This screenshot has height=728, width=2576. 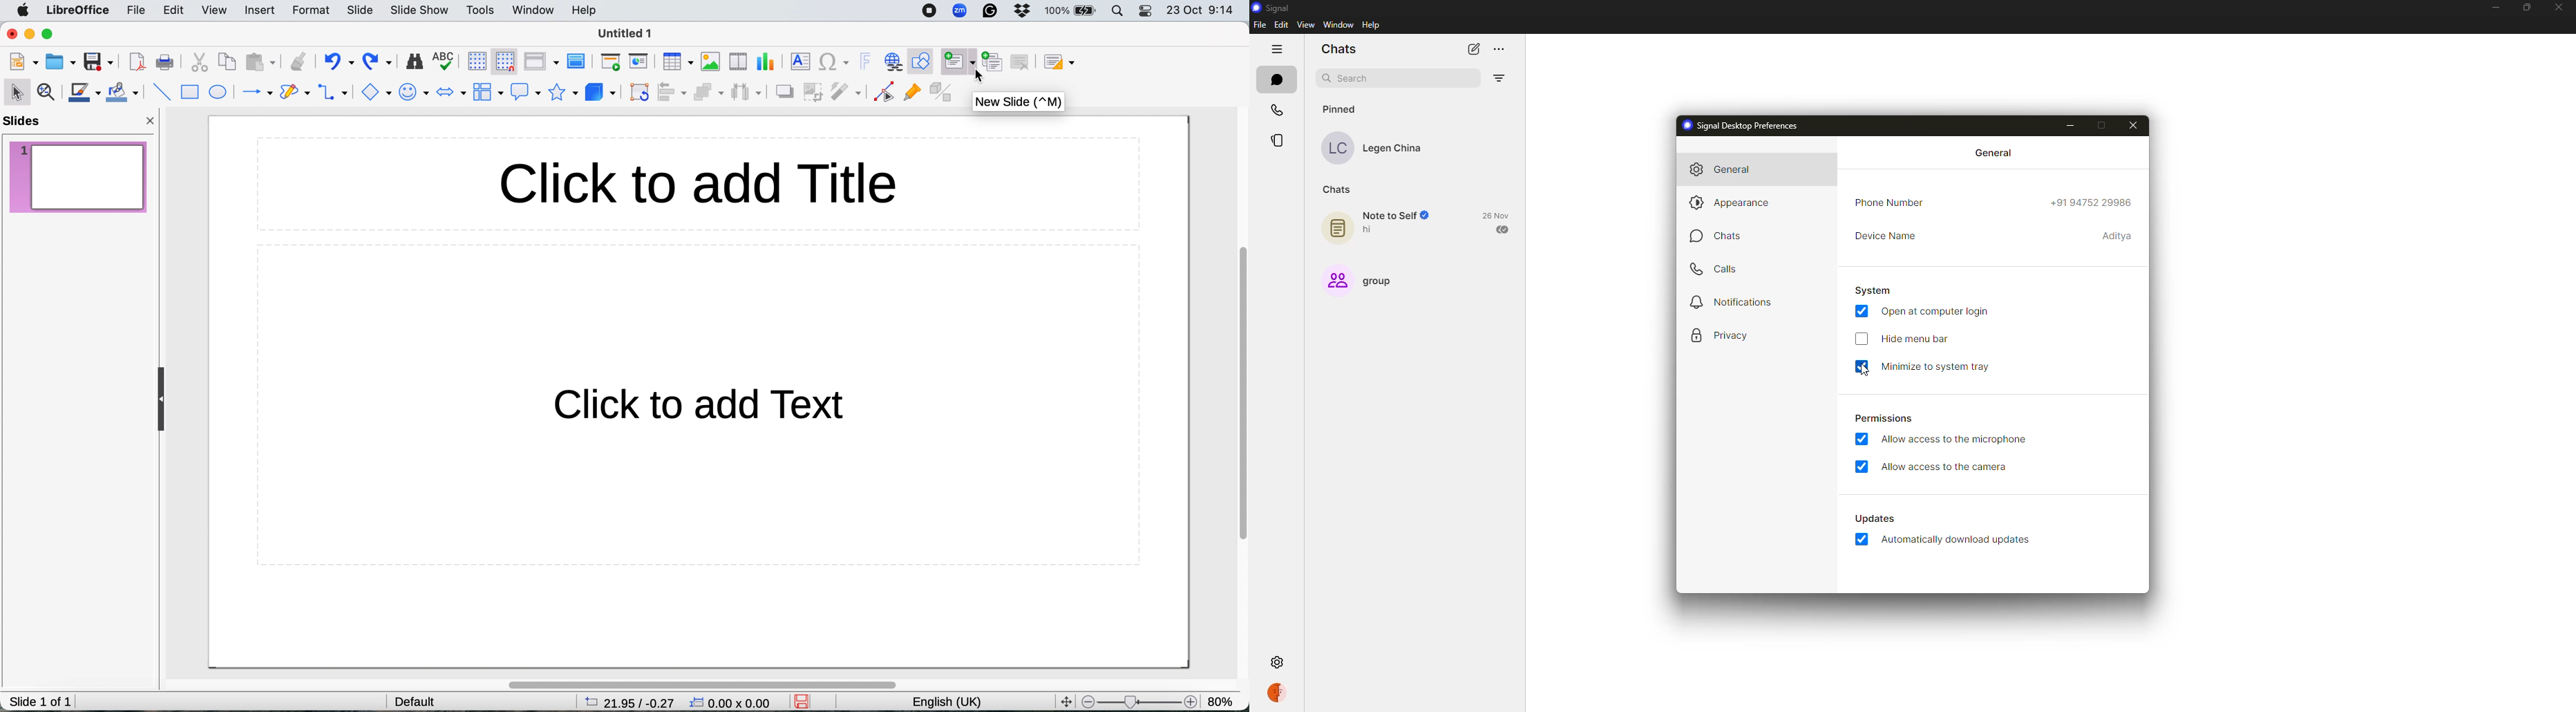 I want to click on minimize, so click(x=2495, y=7).